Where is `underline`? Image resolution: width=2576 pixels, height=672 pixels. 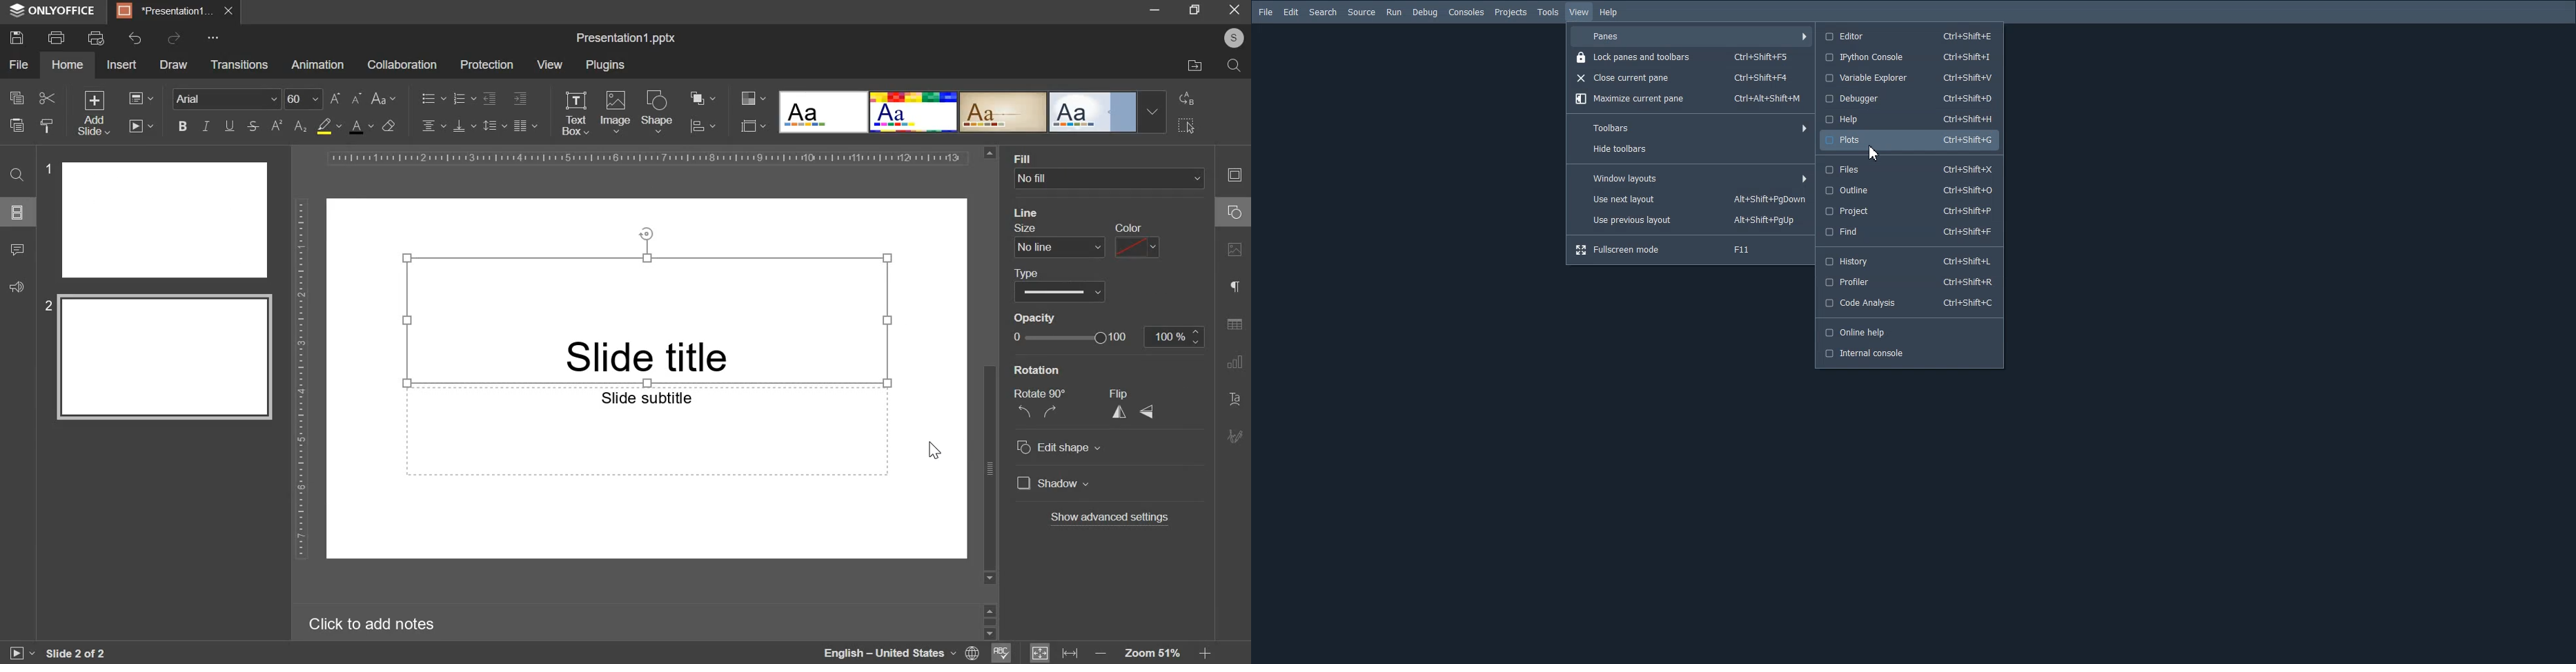
underline is located at coordinates (229, 124).